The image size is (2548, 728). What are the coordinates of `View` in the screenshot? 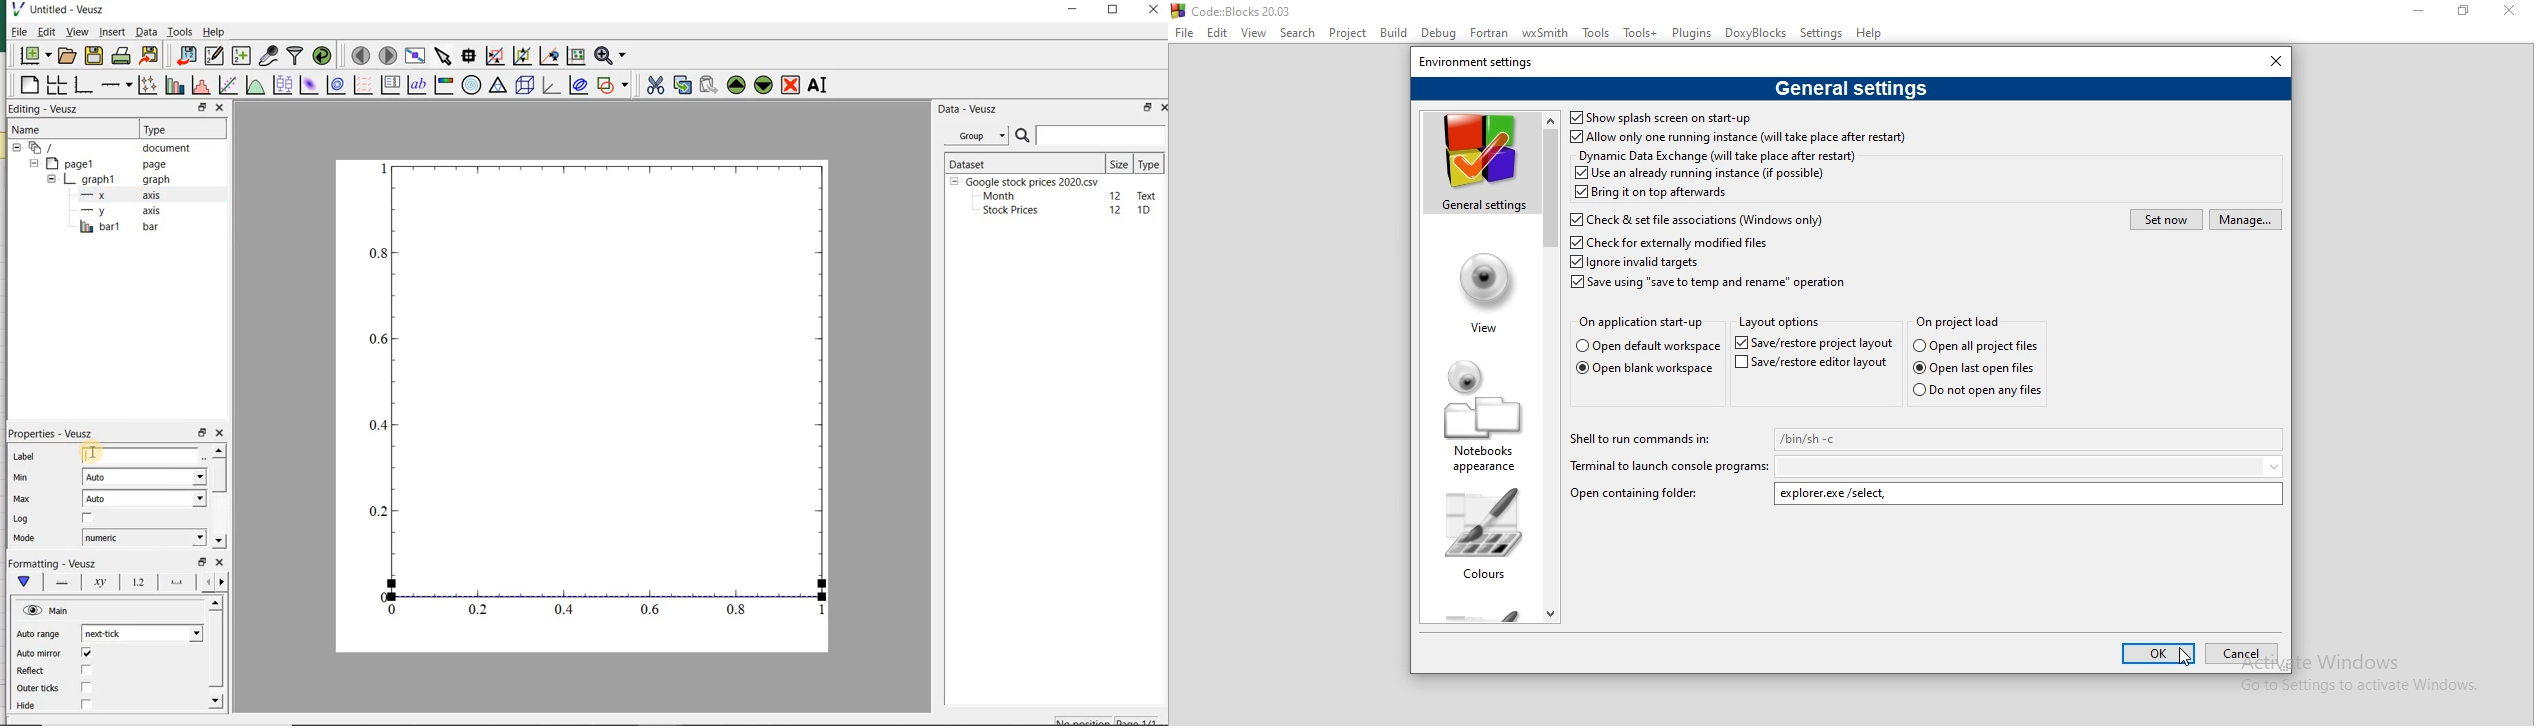 It's located at (1255, 34).